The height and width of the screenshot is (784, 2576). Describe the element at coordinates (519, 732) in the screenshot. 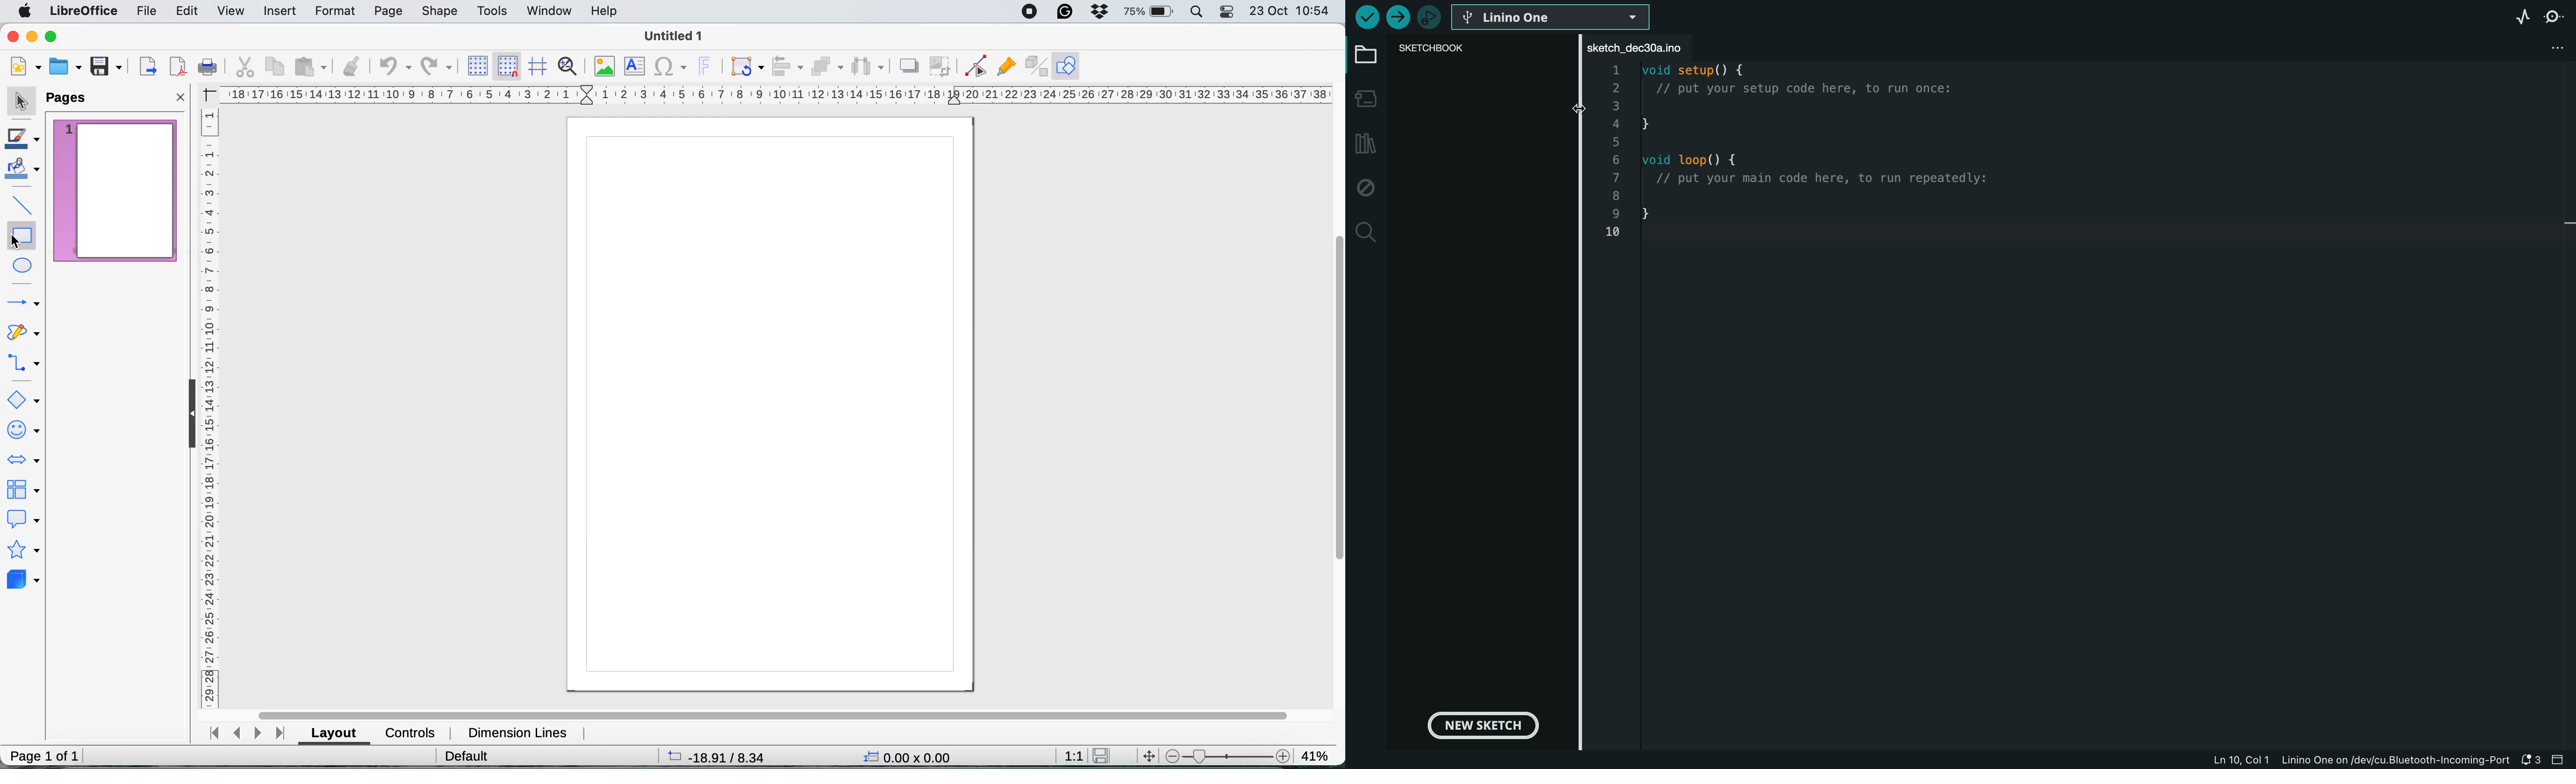

I see `dimension lines` at that location.